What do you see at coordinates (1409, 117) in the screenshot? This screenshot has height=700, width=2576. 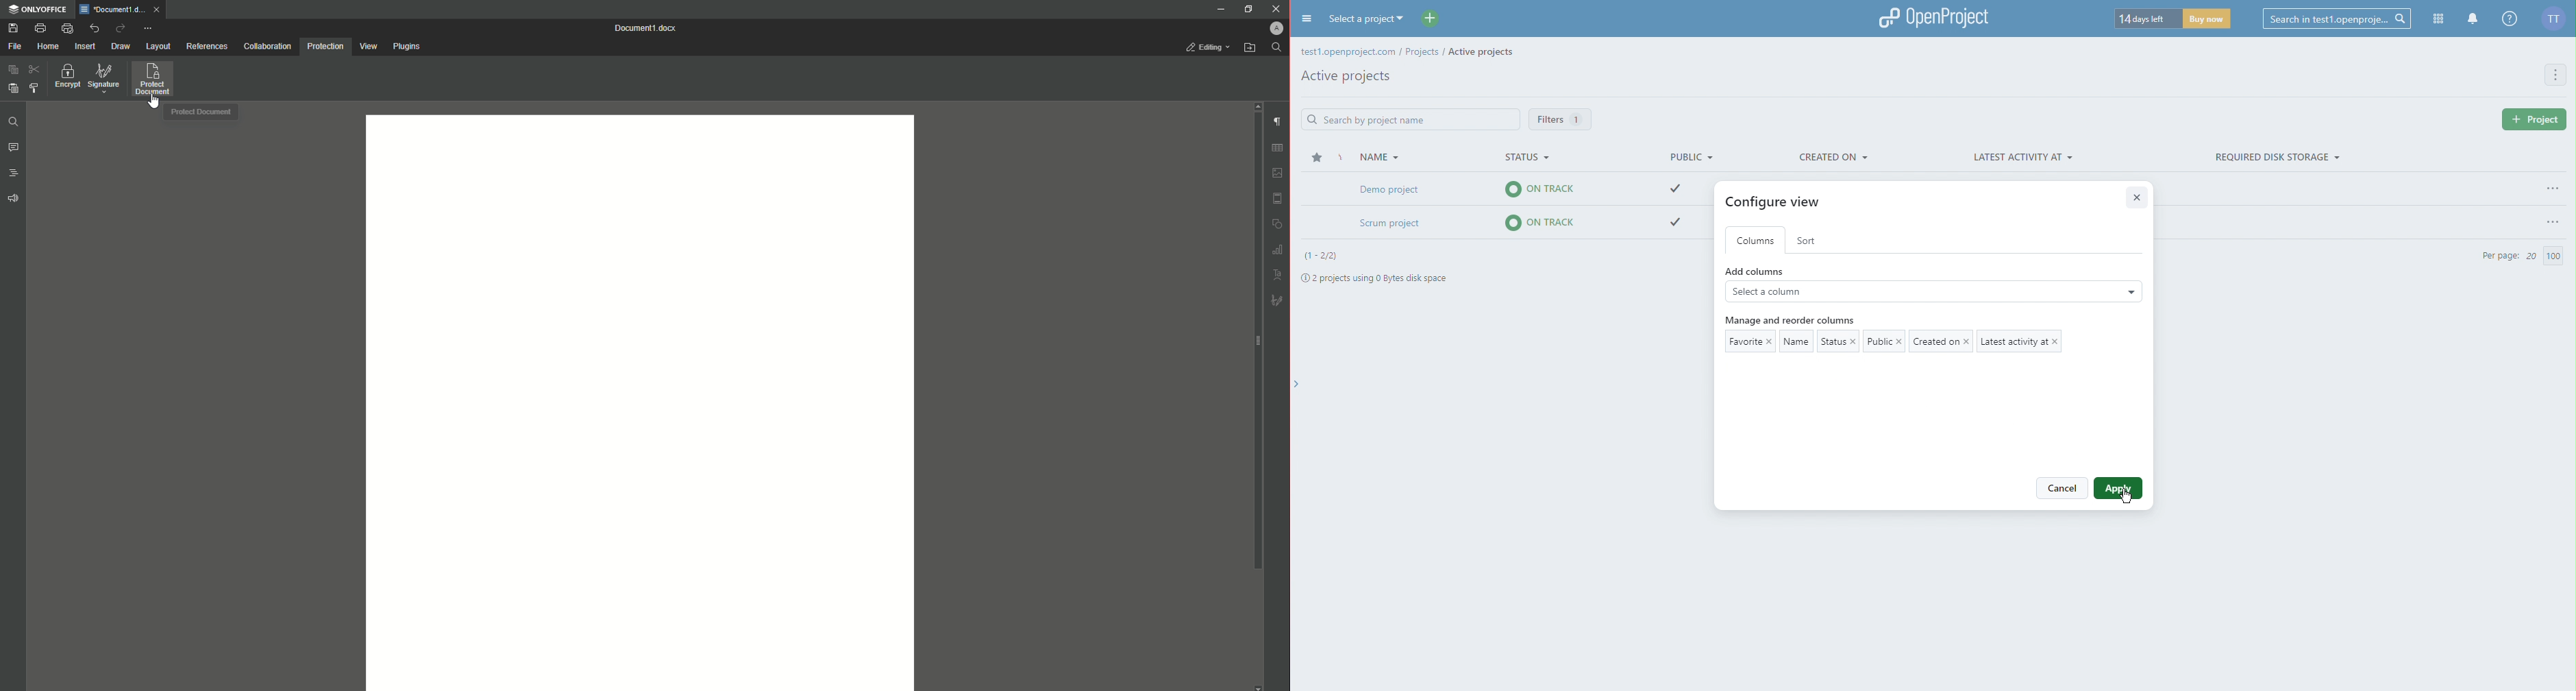 I see `Search Bar` at bounding box center [1409, 117].